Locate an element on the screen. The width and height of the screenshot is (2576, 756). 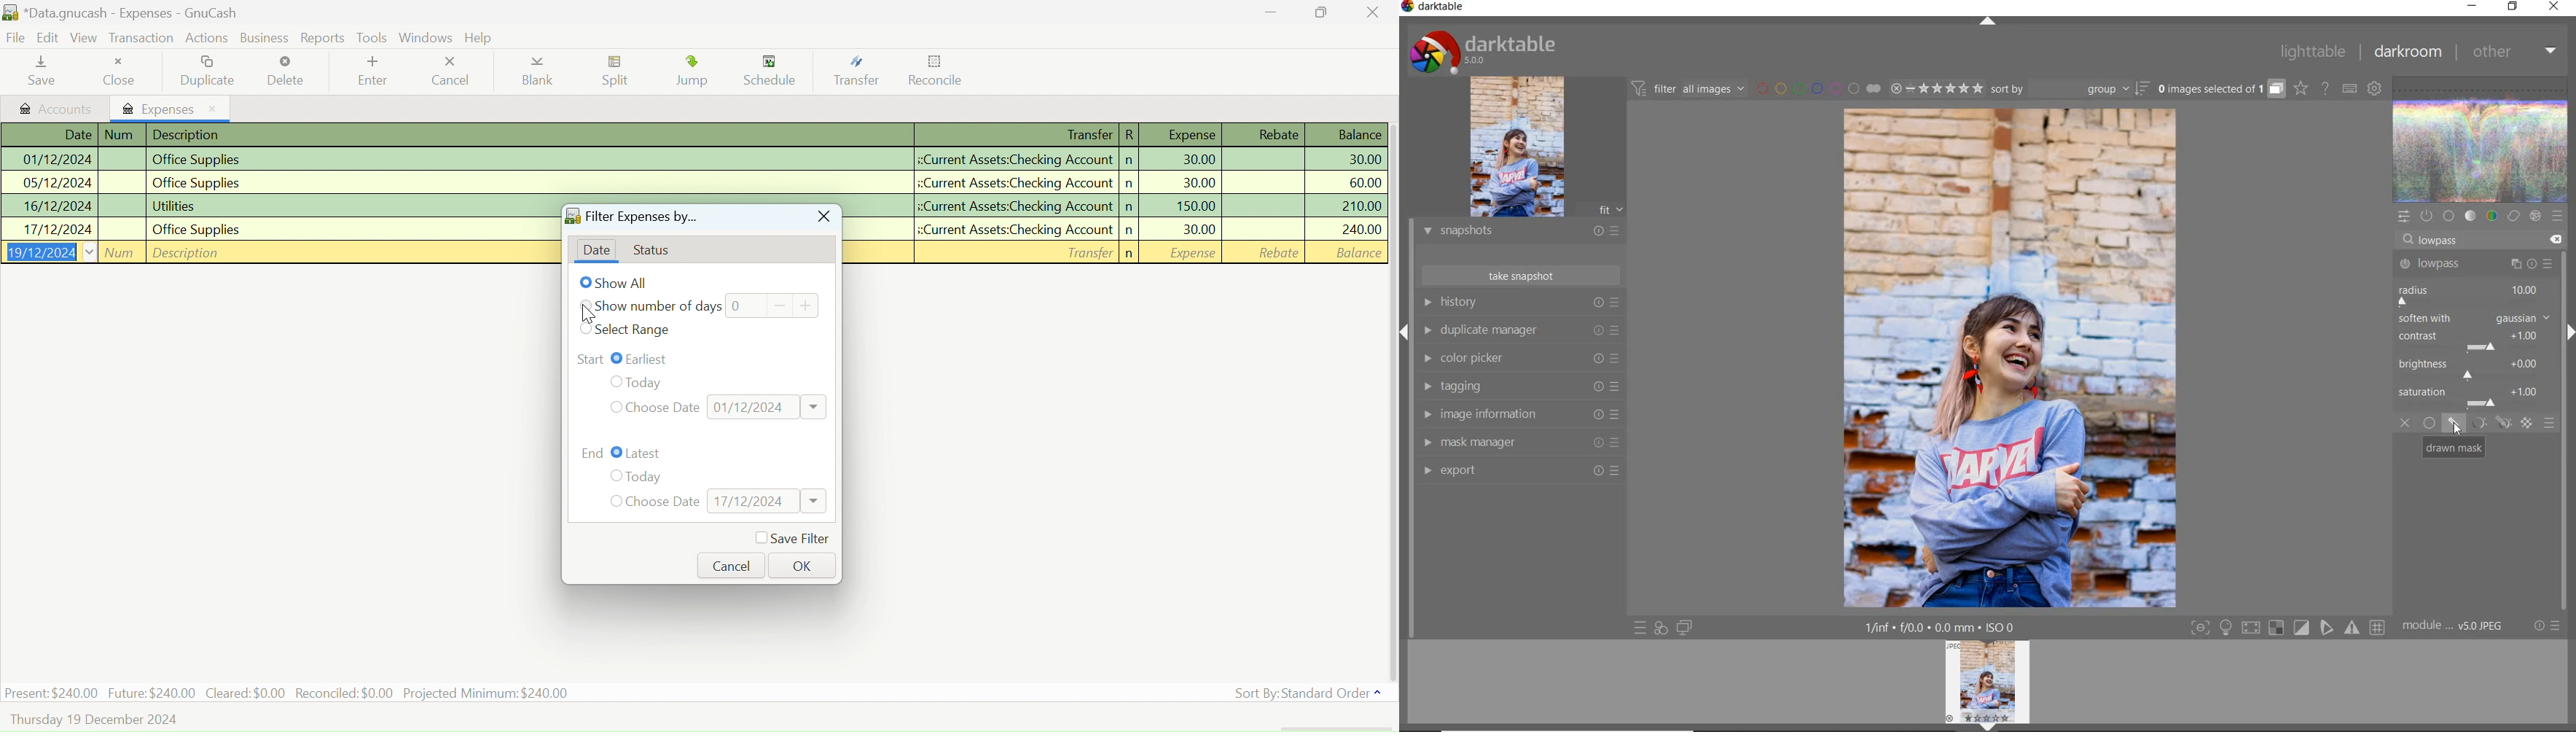
Date Input is located at coordinates (768, 406).